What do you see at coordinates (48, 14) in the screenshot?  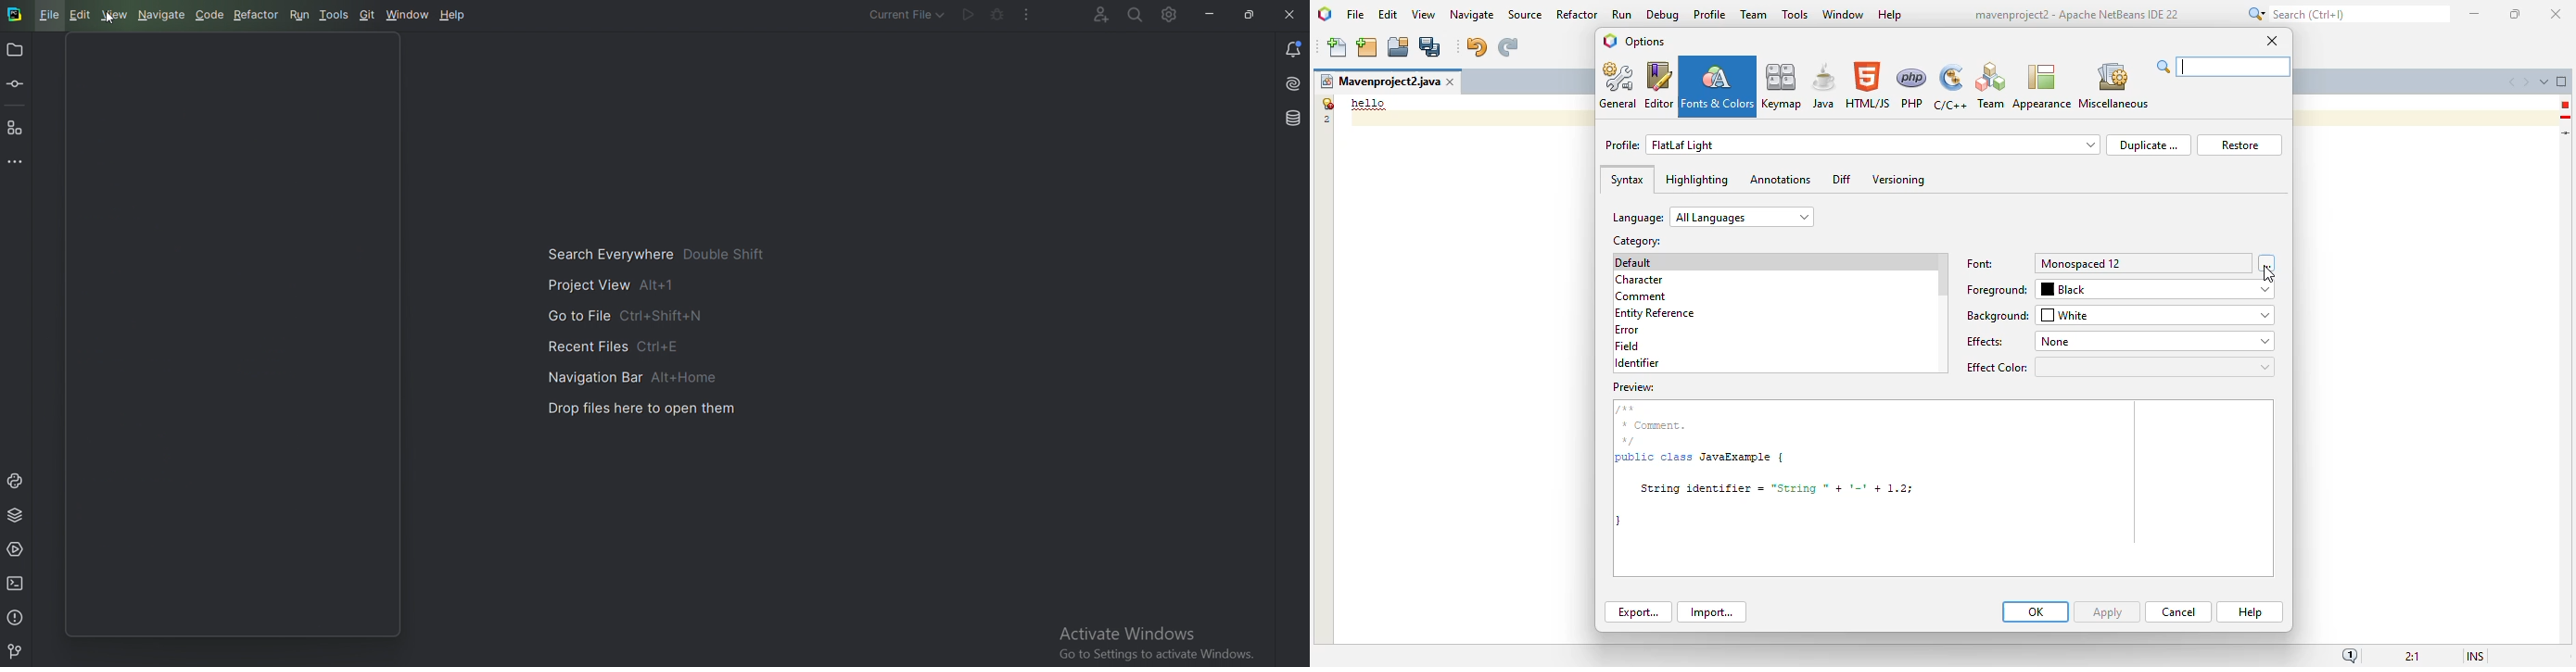 I see `File` at bounding box center [48, 14].